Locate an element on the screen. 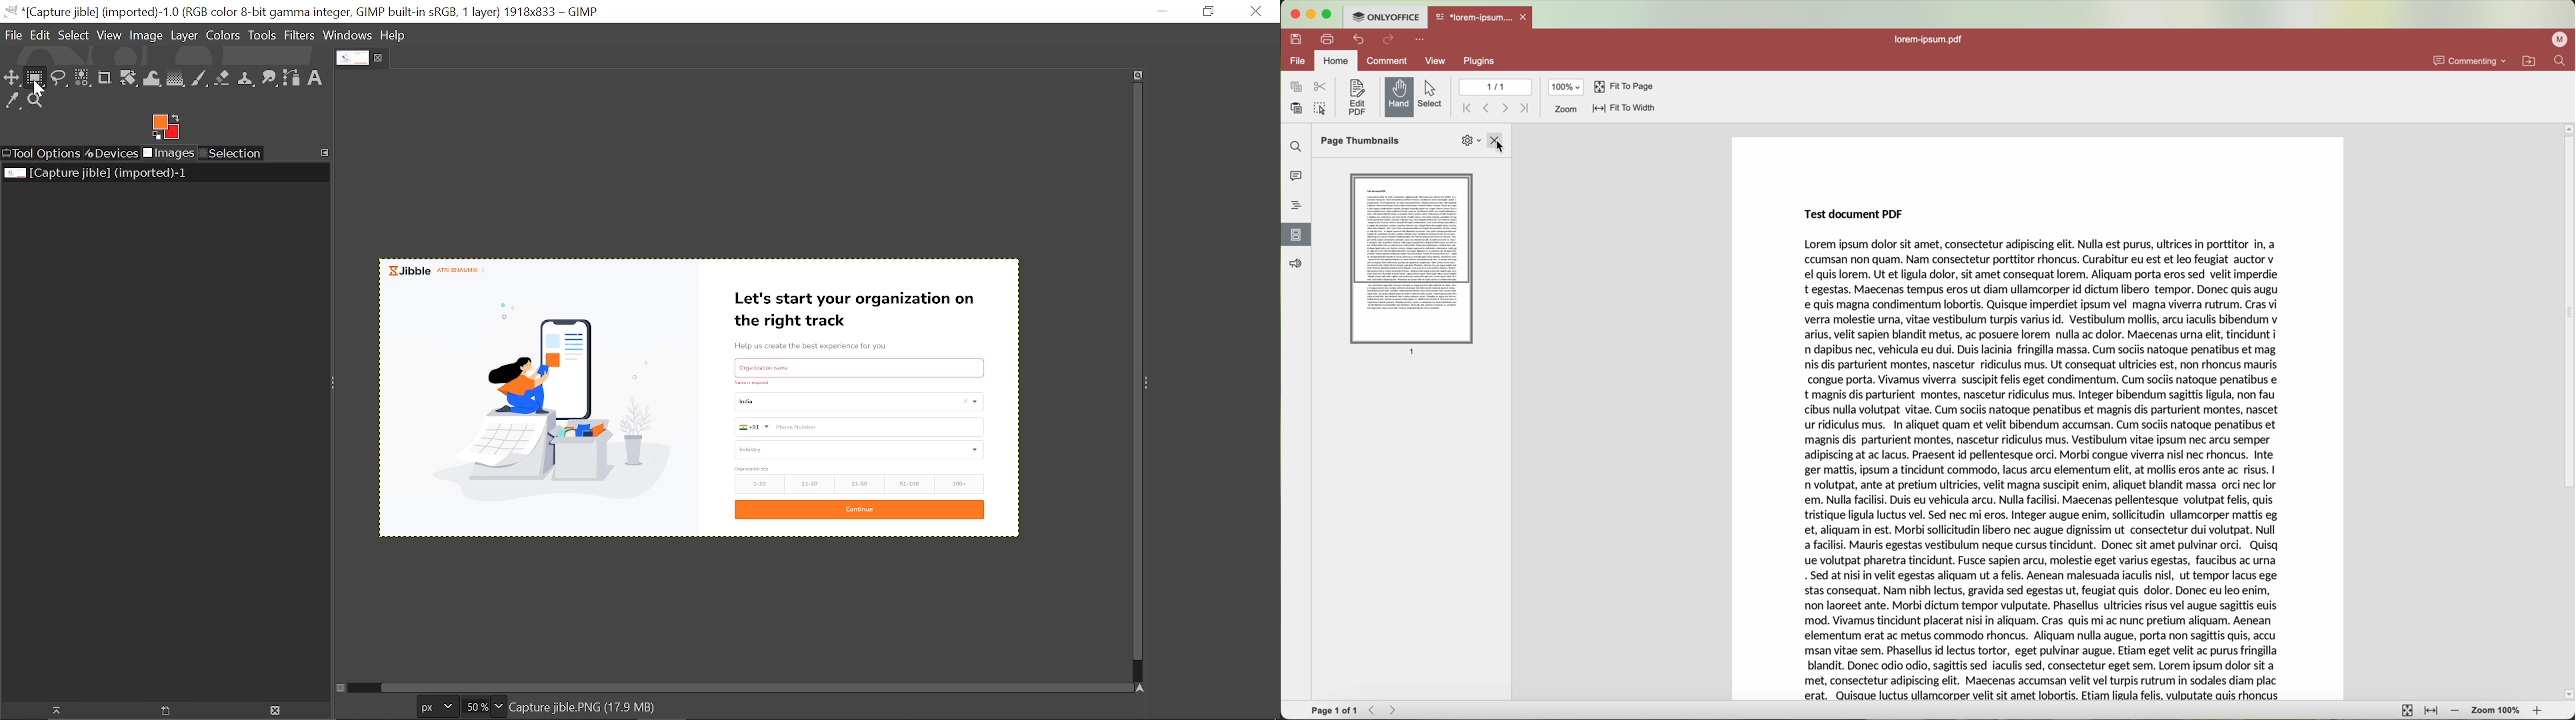 Image resolution: width=2576 pixels, height=728 pixels. Wrap text tool is located at coordinates (153, 79).